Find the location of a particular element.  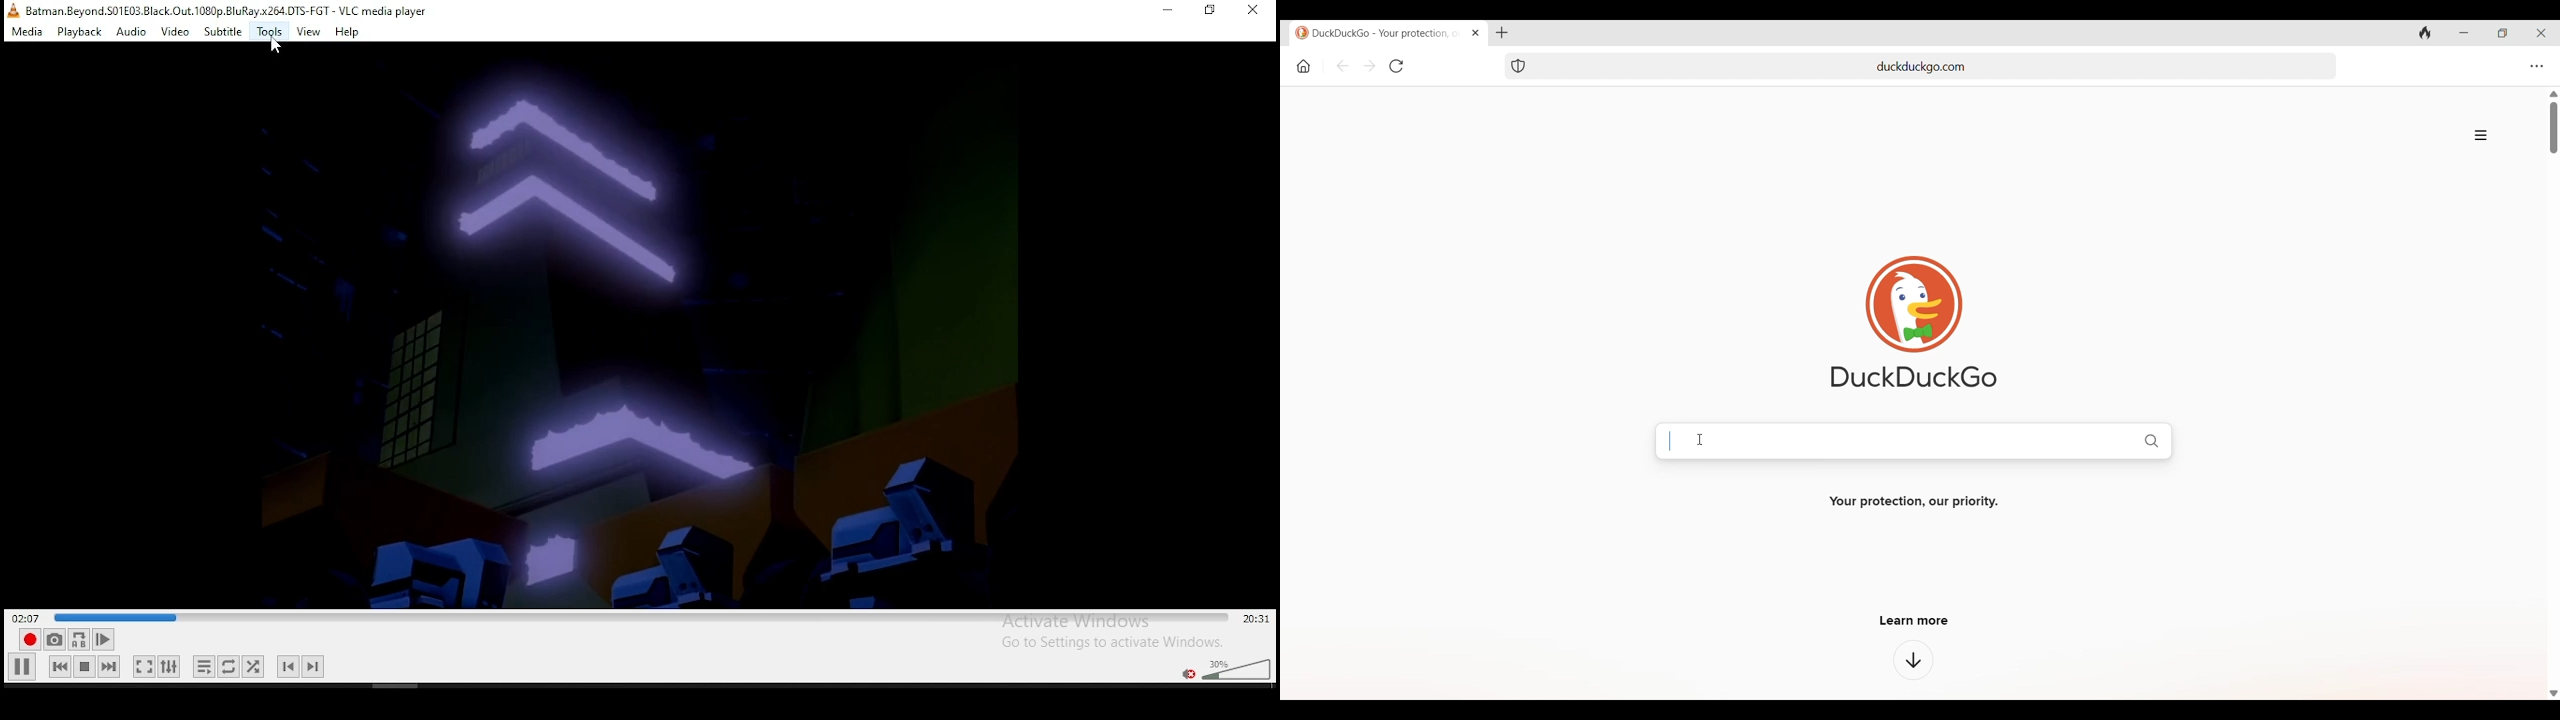

stop is located at coordinates (84, 666).